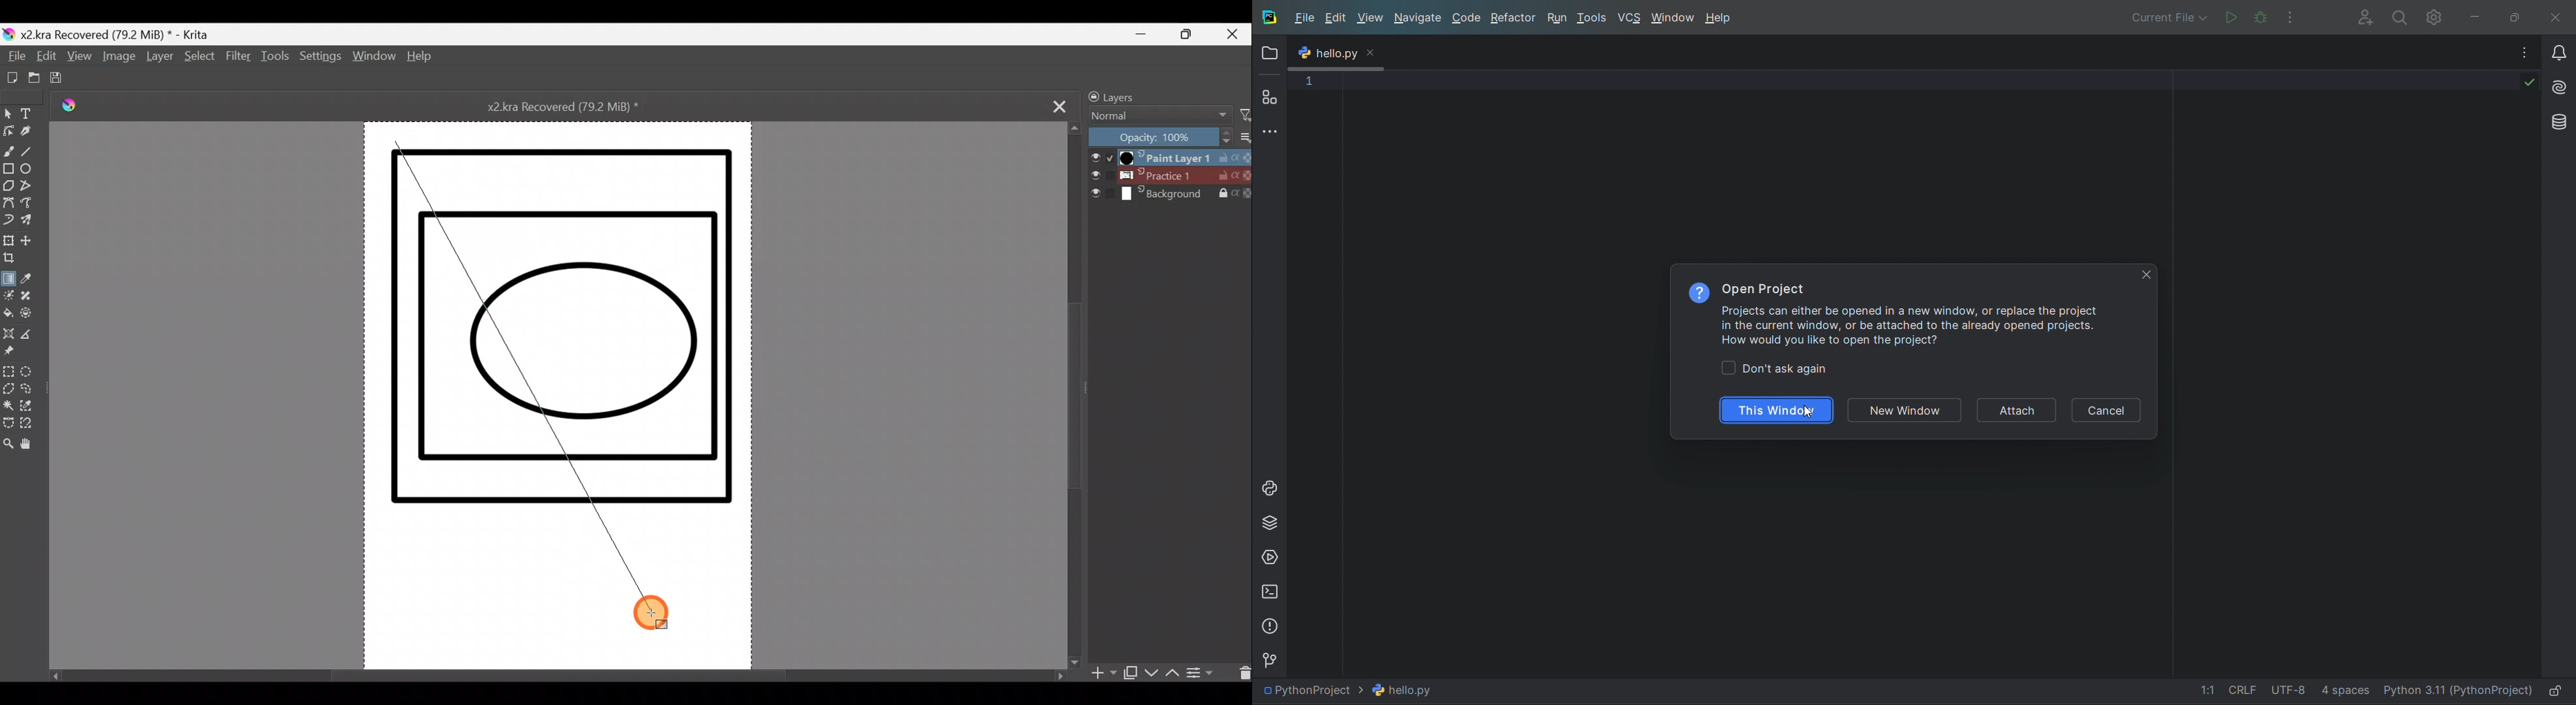 The height and width of the screenshot is (728, 2576). Describe the element at coordinates (1170, 176) in the screenshot. I see `Layer 2` at that location.